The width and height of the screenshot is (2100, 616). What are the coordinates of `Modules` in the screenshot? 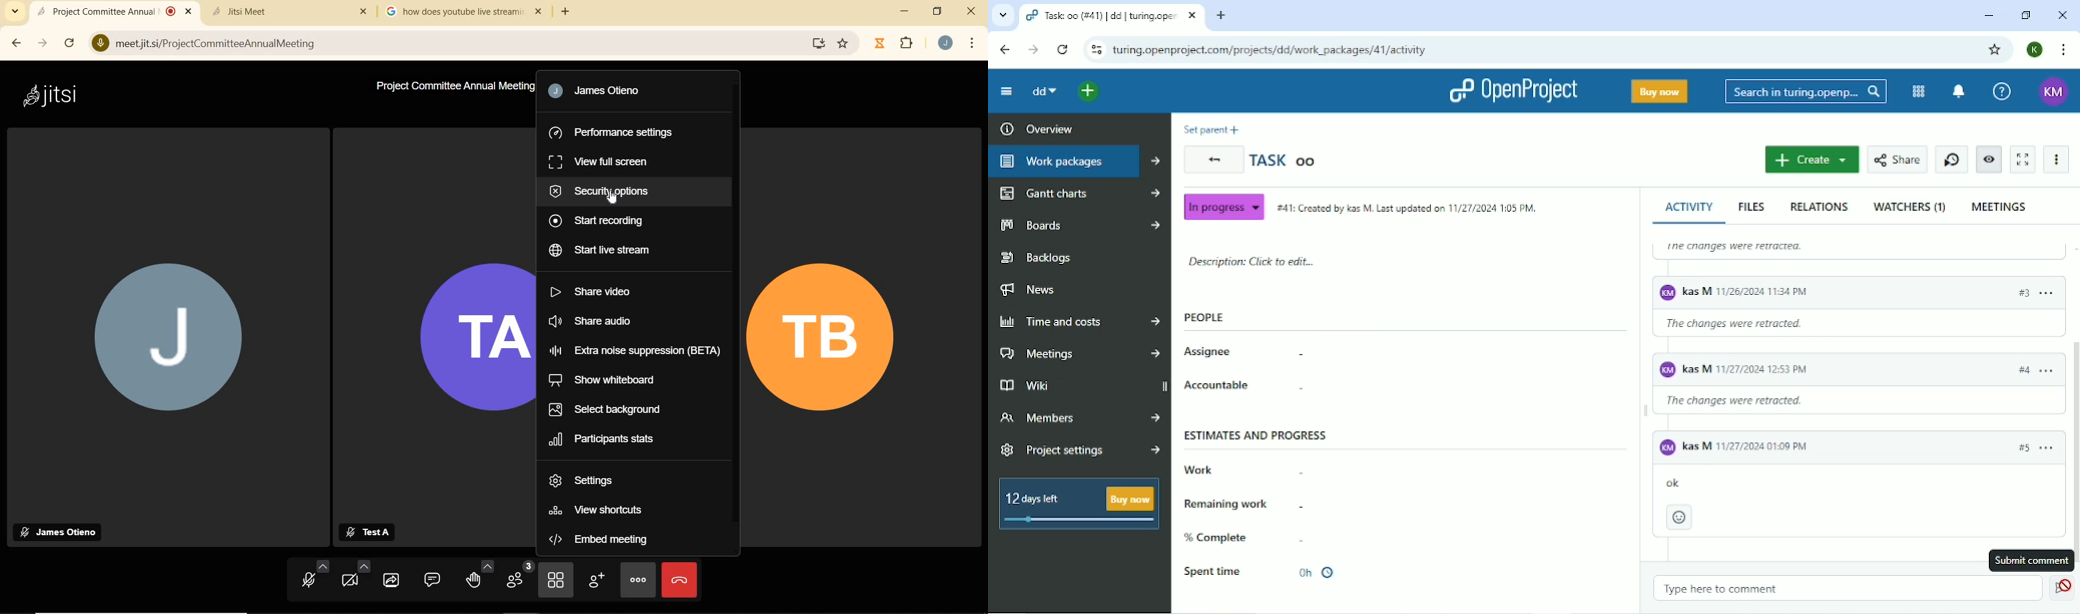 It's located at (1919, 92).